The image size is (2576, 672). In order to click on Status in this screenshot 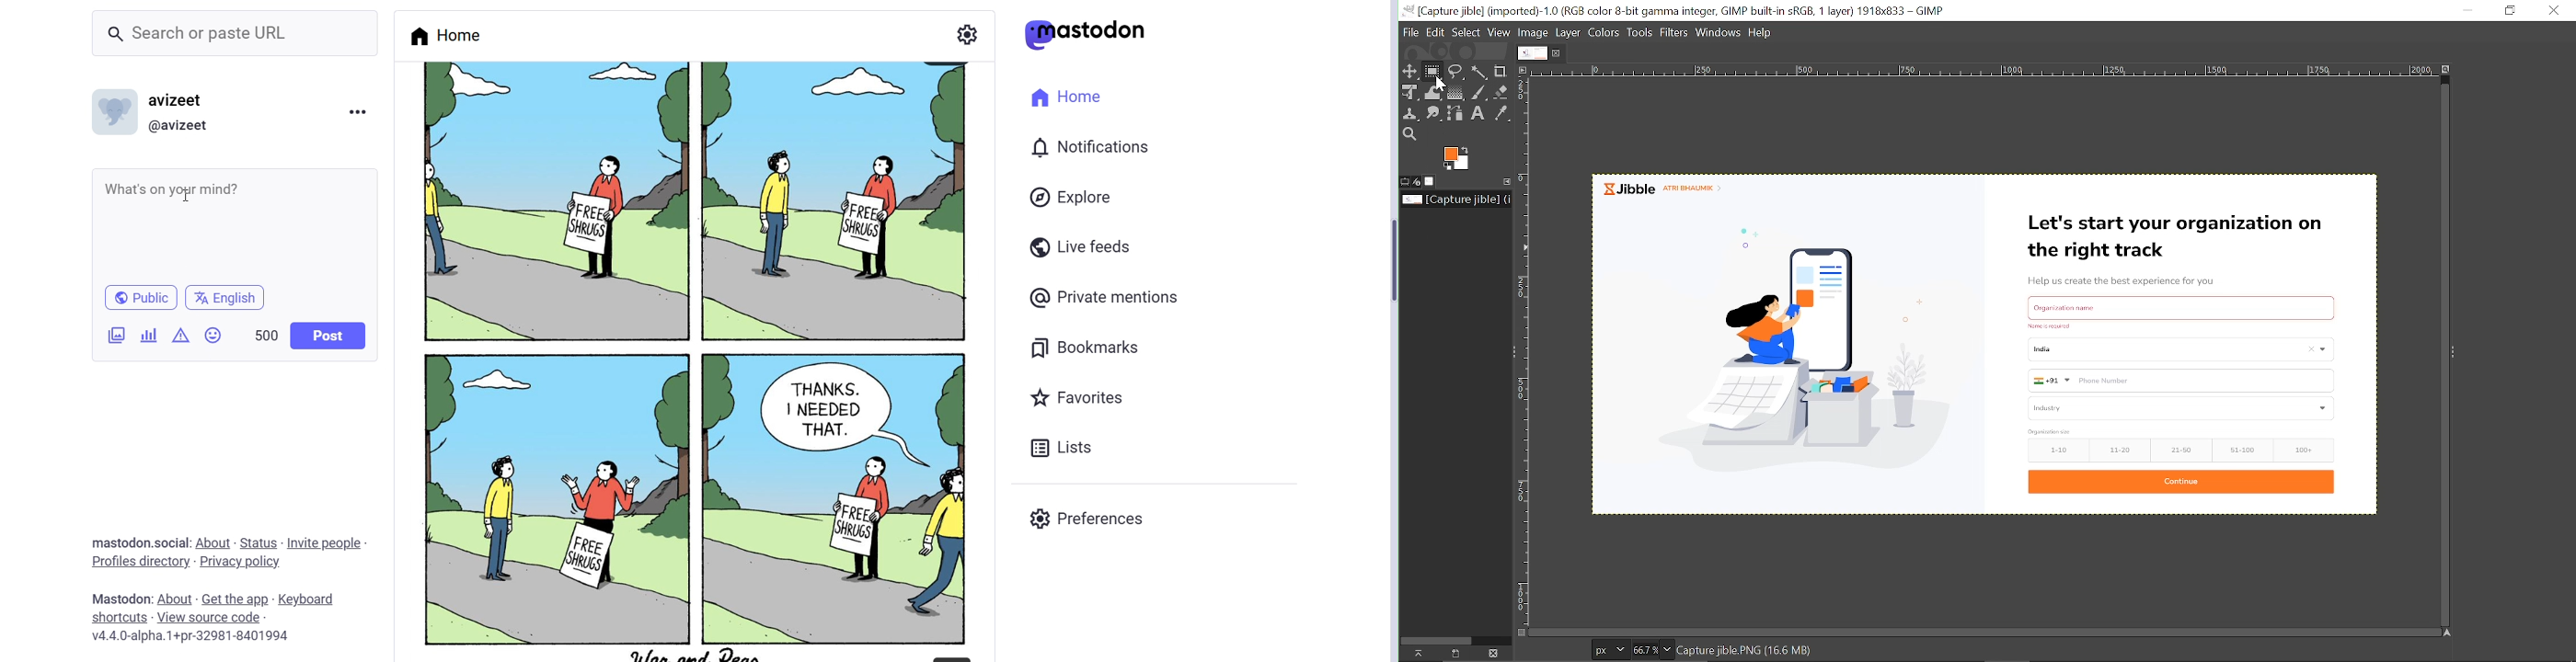, I will do `click(259, 543)`.